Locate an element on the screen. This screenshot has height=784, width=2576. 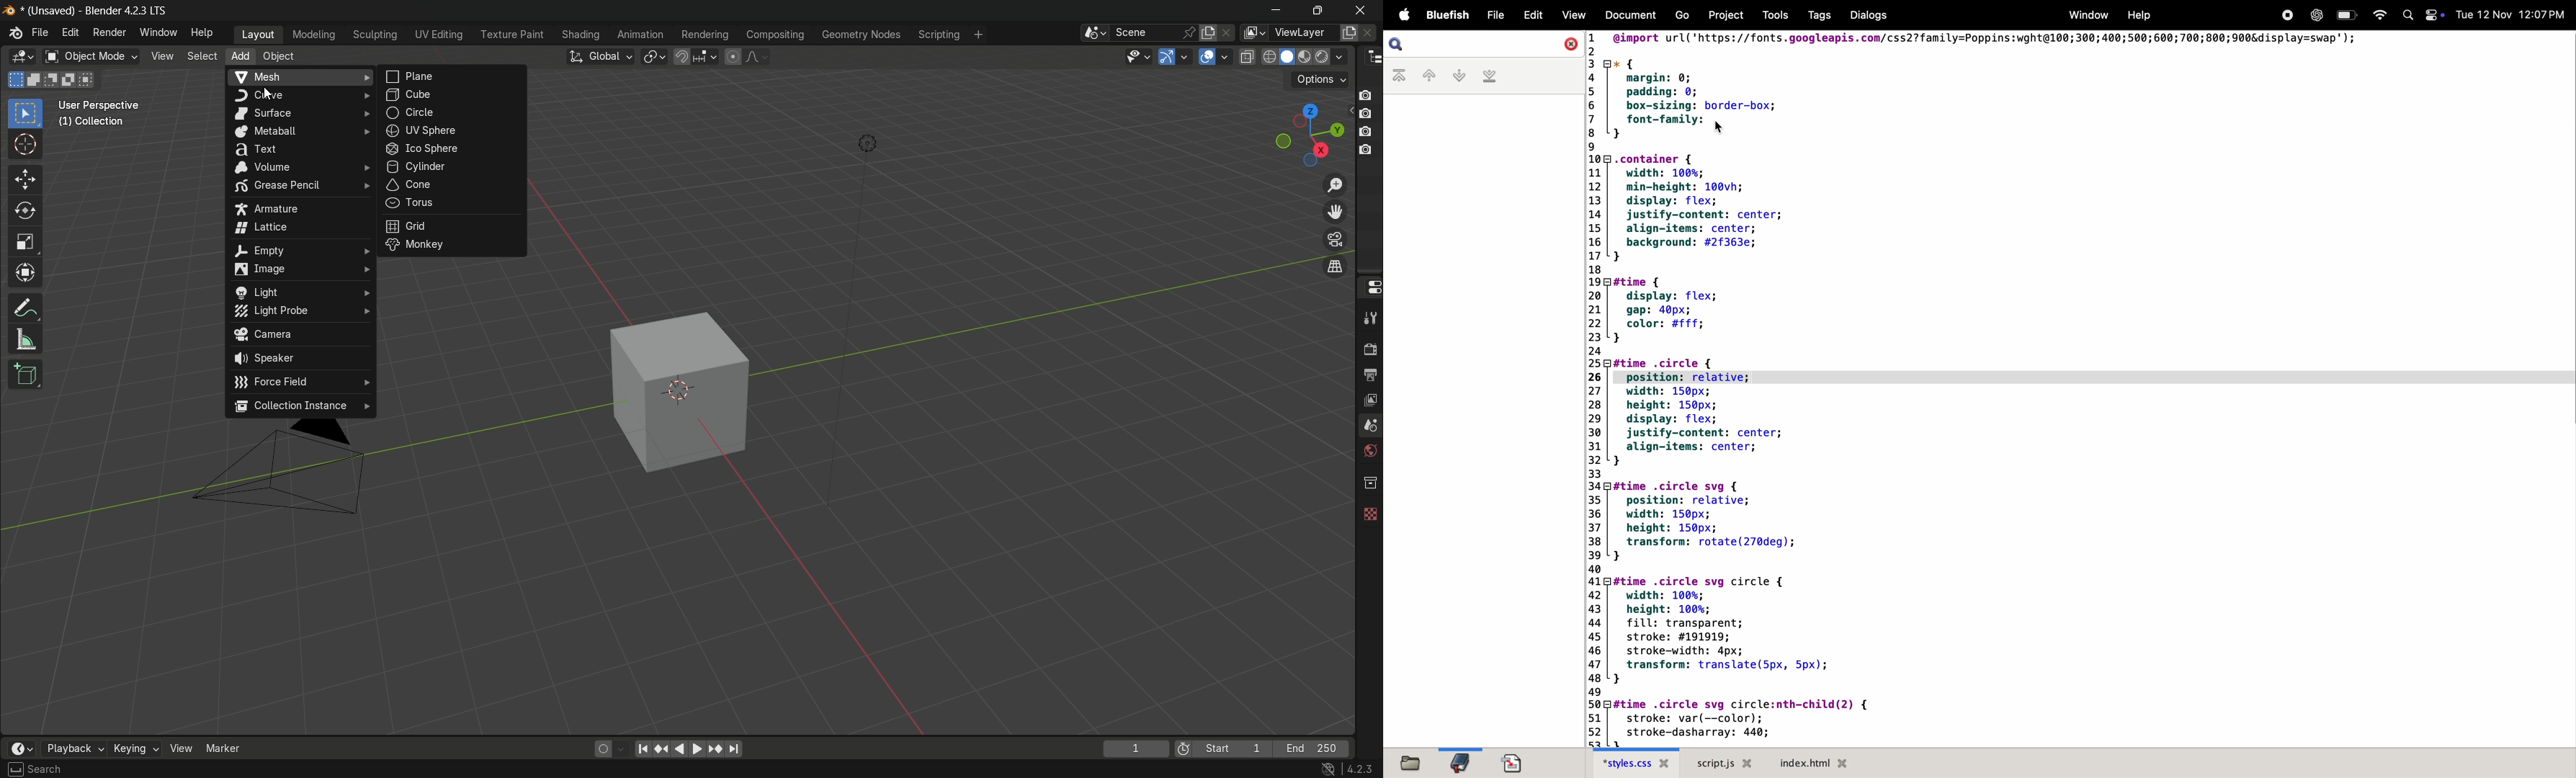
texture paint menu is located at coordinates (513, 35).